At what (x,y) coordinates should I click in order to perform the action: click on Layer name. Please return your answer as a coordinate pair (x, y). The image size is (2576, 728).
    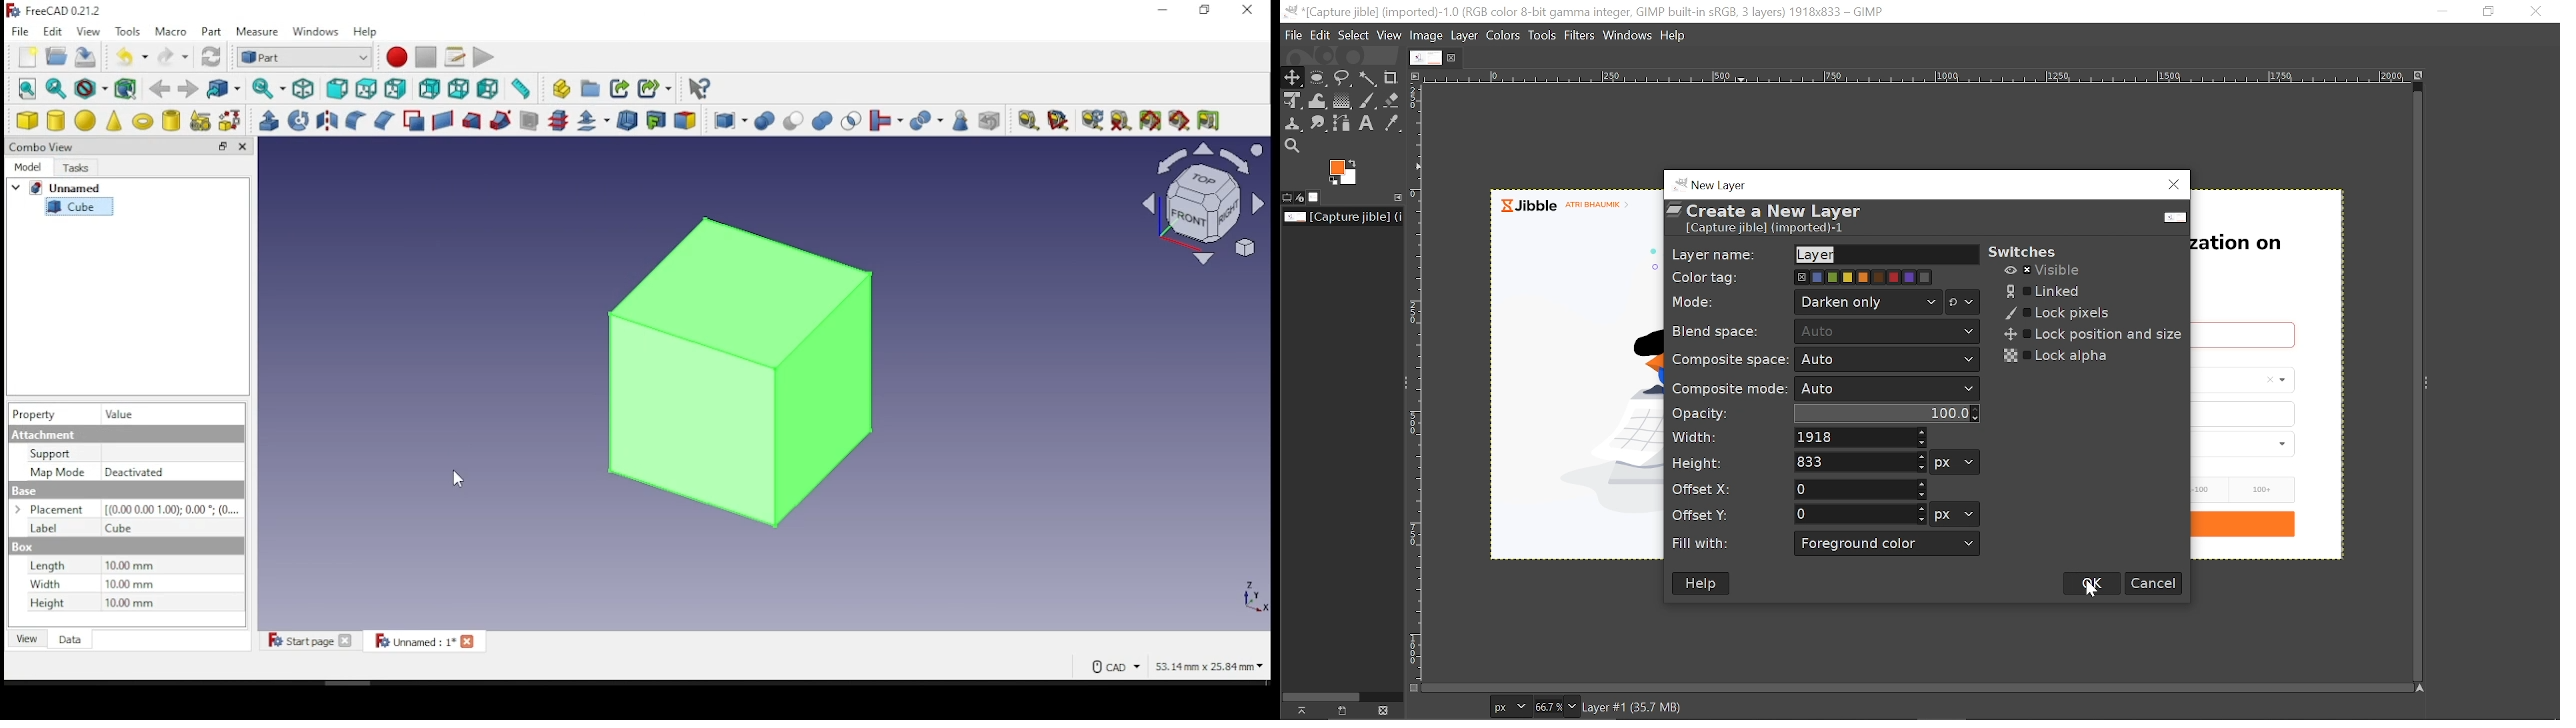
    Looking at the image, I should click on (1882, 255).